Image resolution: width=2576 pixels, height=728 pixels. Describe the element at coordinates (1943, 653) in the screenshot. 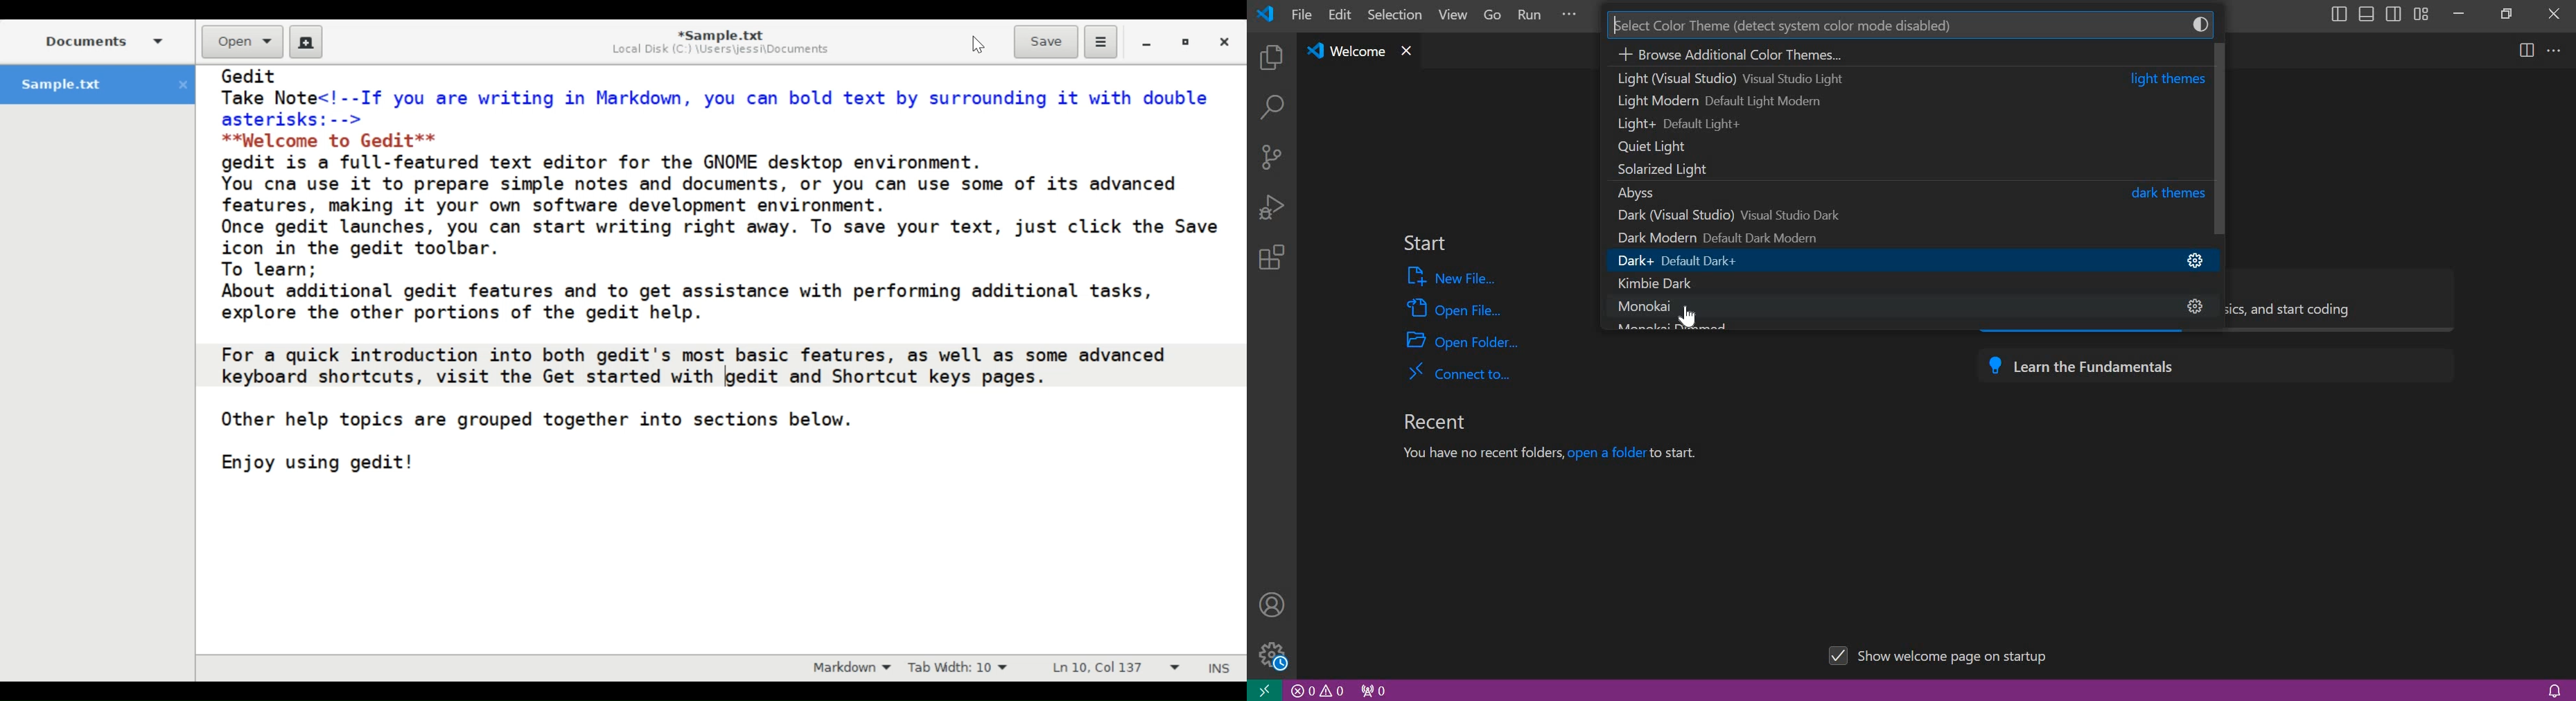

I see `show welcome page on startup` at that location.